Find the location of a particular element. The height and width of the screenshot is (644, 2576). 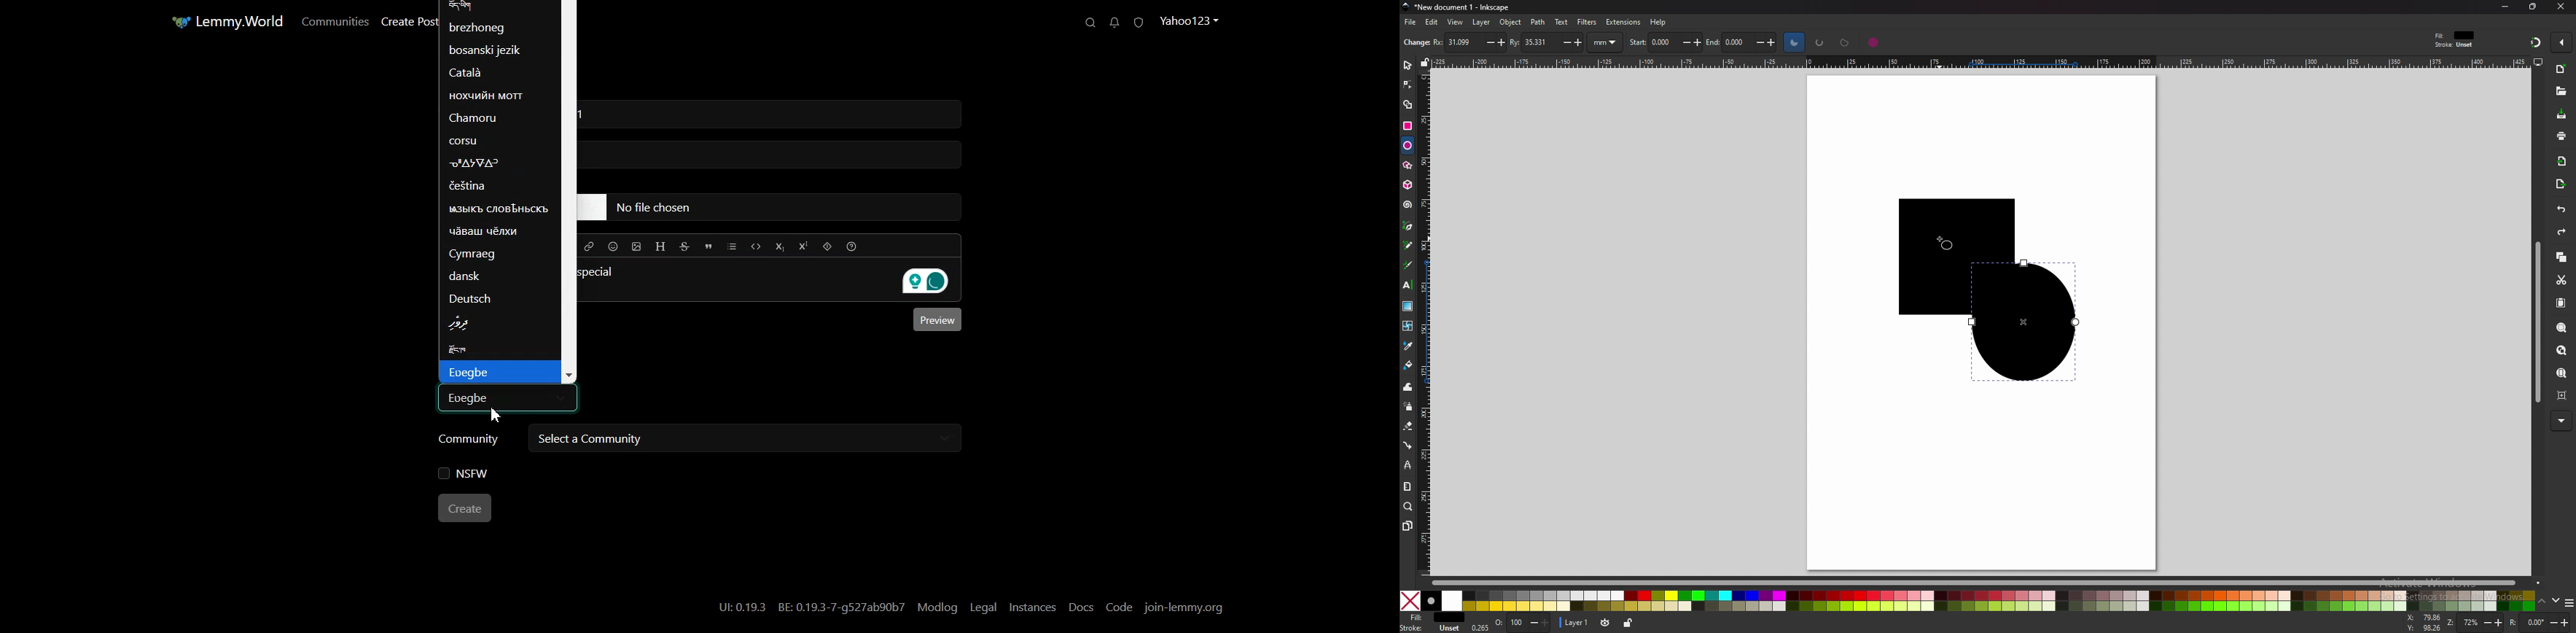

typing field is located at coordinates (772, 207).